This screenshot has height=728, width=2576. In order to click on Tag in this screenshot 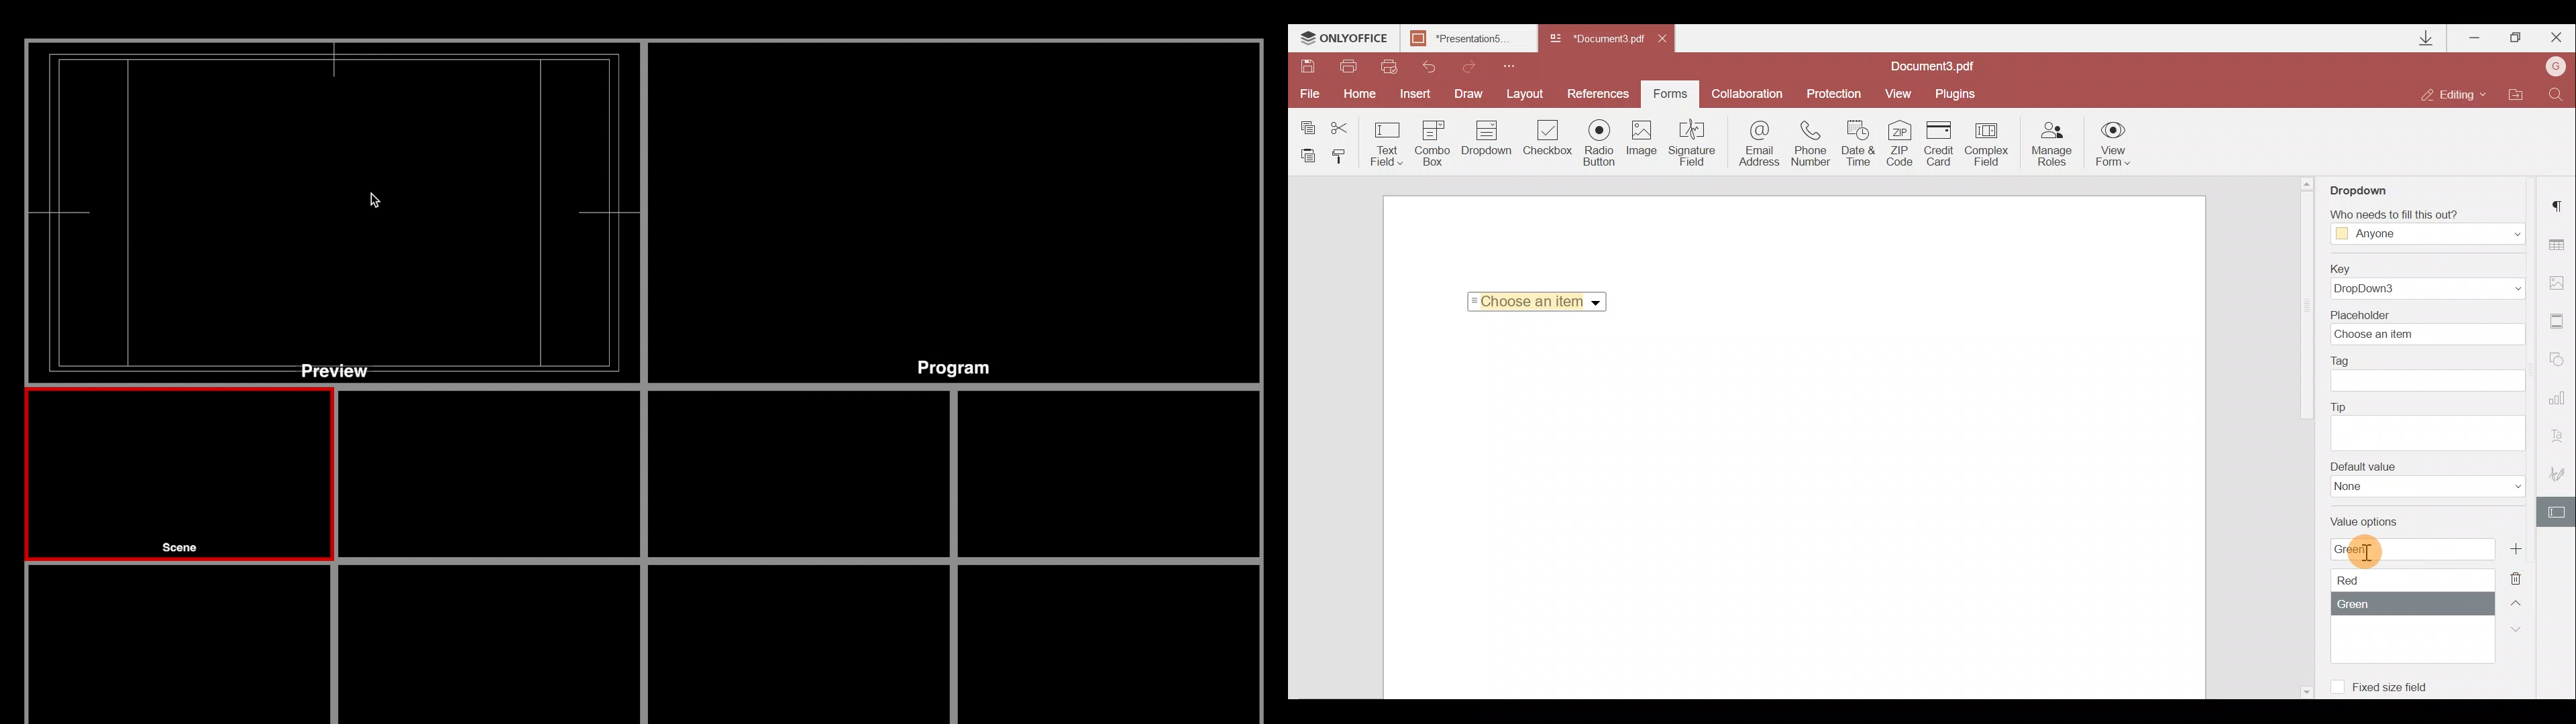, I will do `click(2434, 375)`.